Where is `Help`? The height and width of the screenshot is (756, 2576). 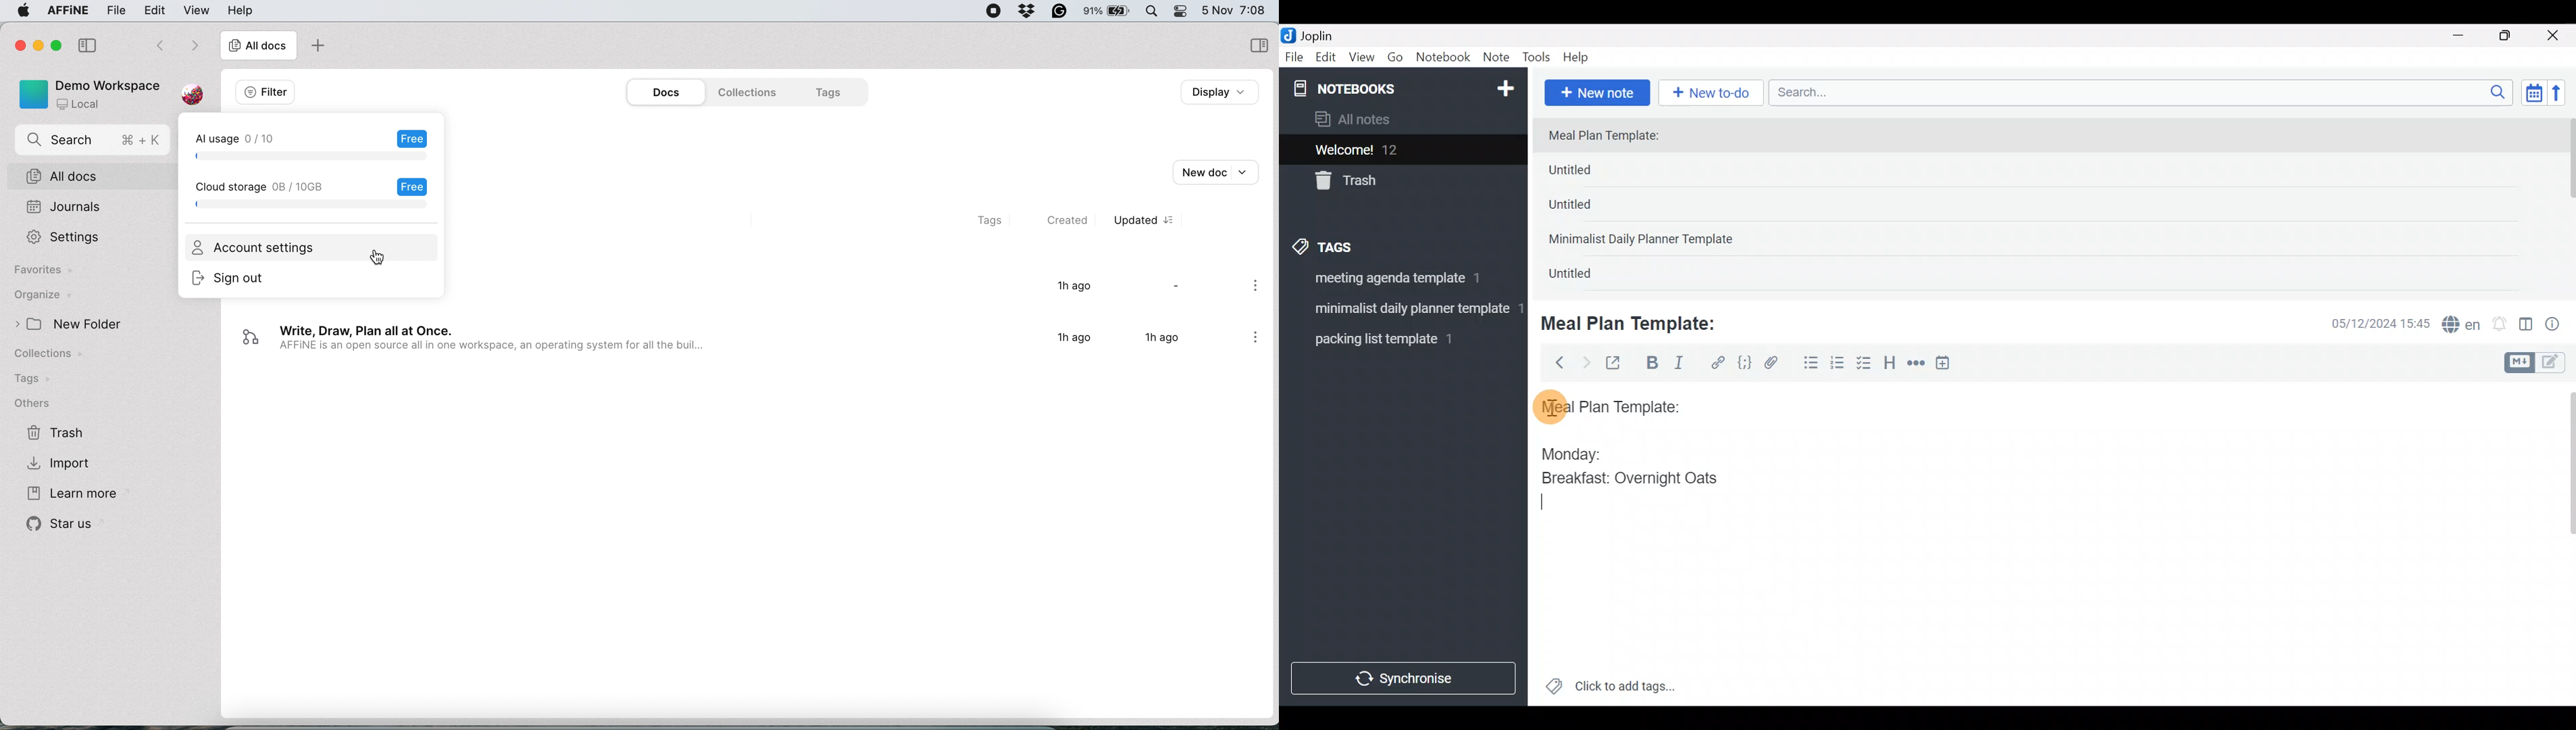 Help is located at coordinates (1581, 55).